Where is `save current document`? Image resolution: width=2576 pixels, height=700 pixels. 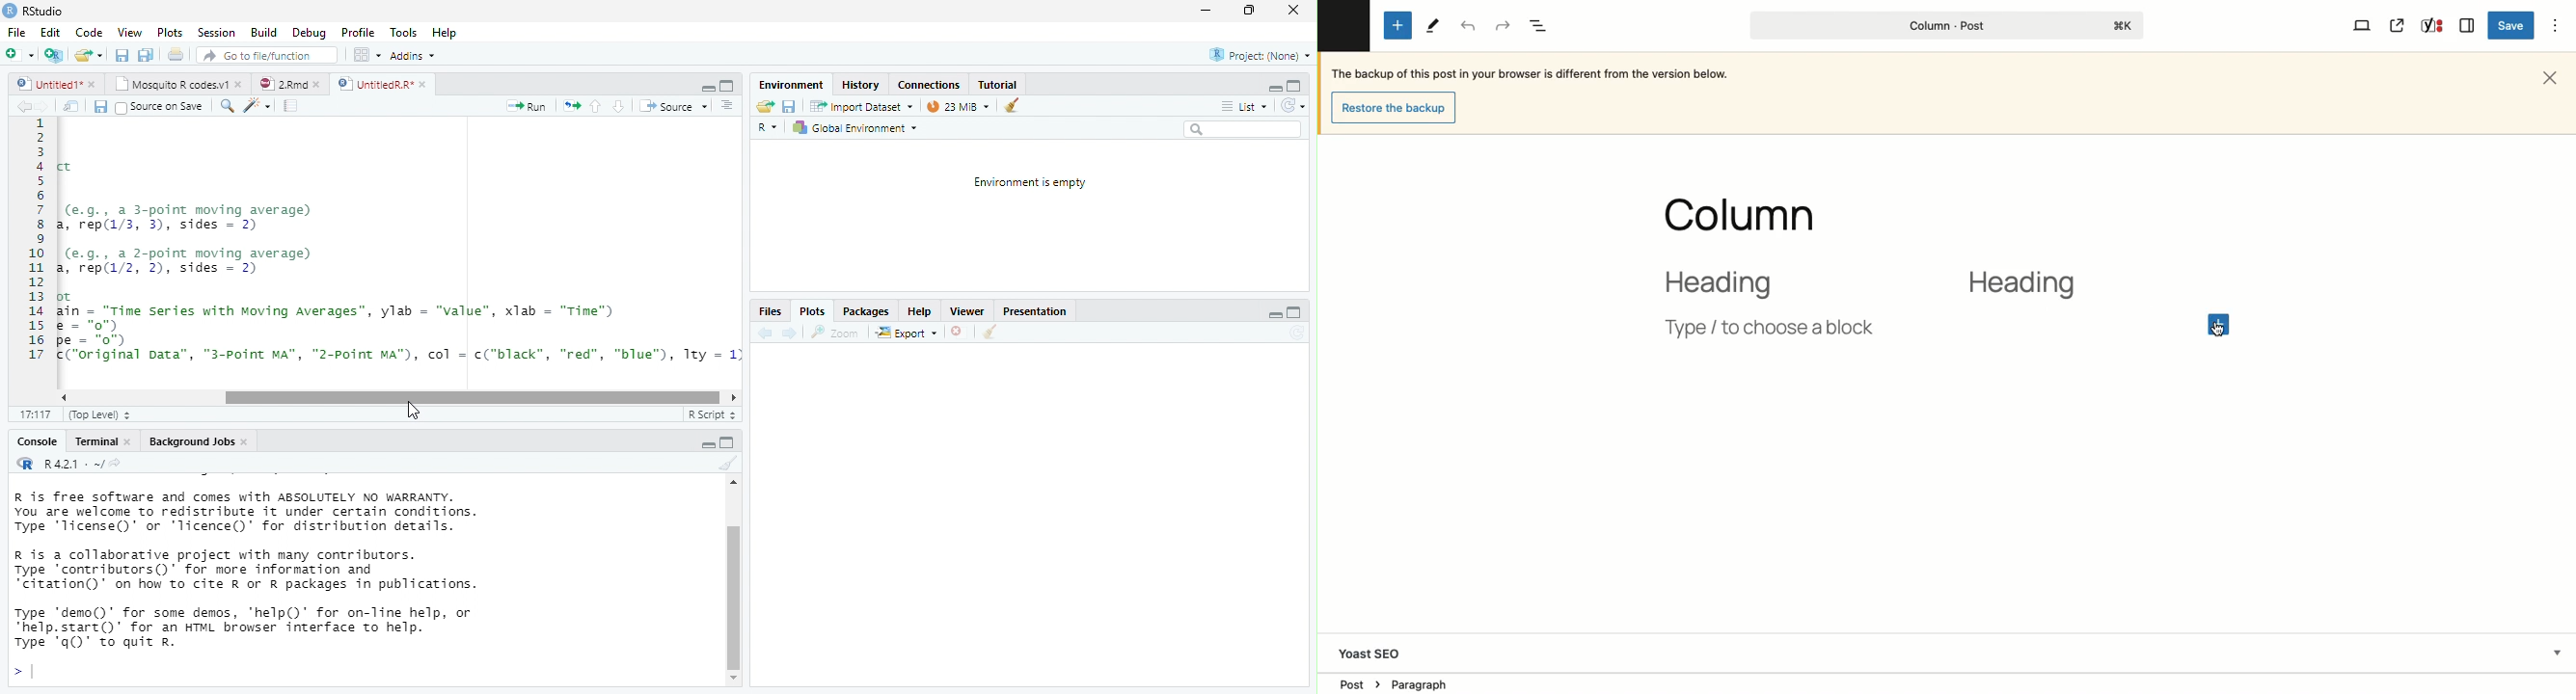 save current document is located at coordinates (790, 107).